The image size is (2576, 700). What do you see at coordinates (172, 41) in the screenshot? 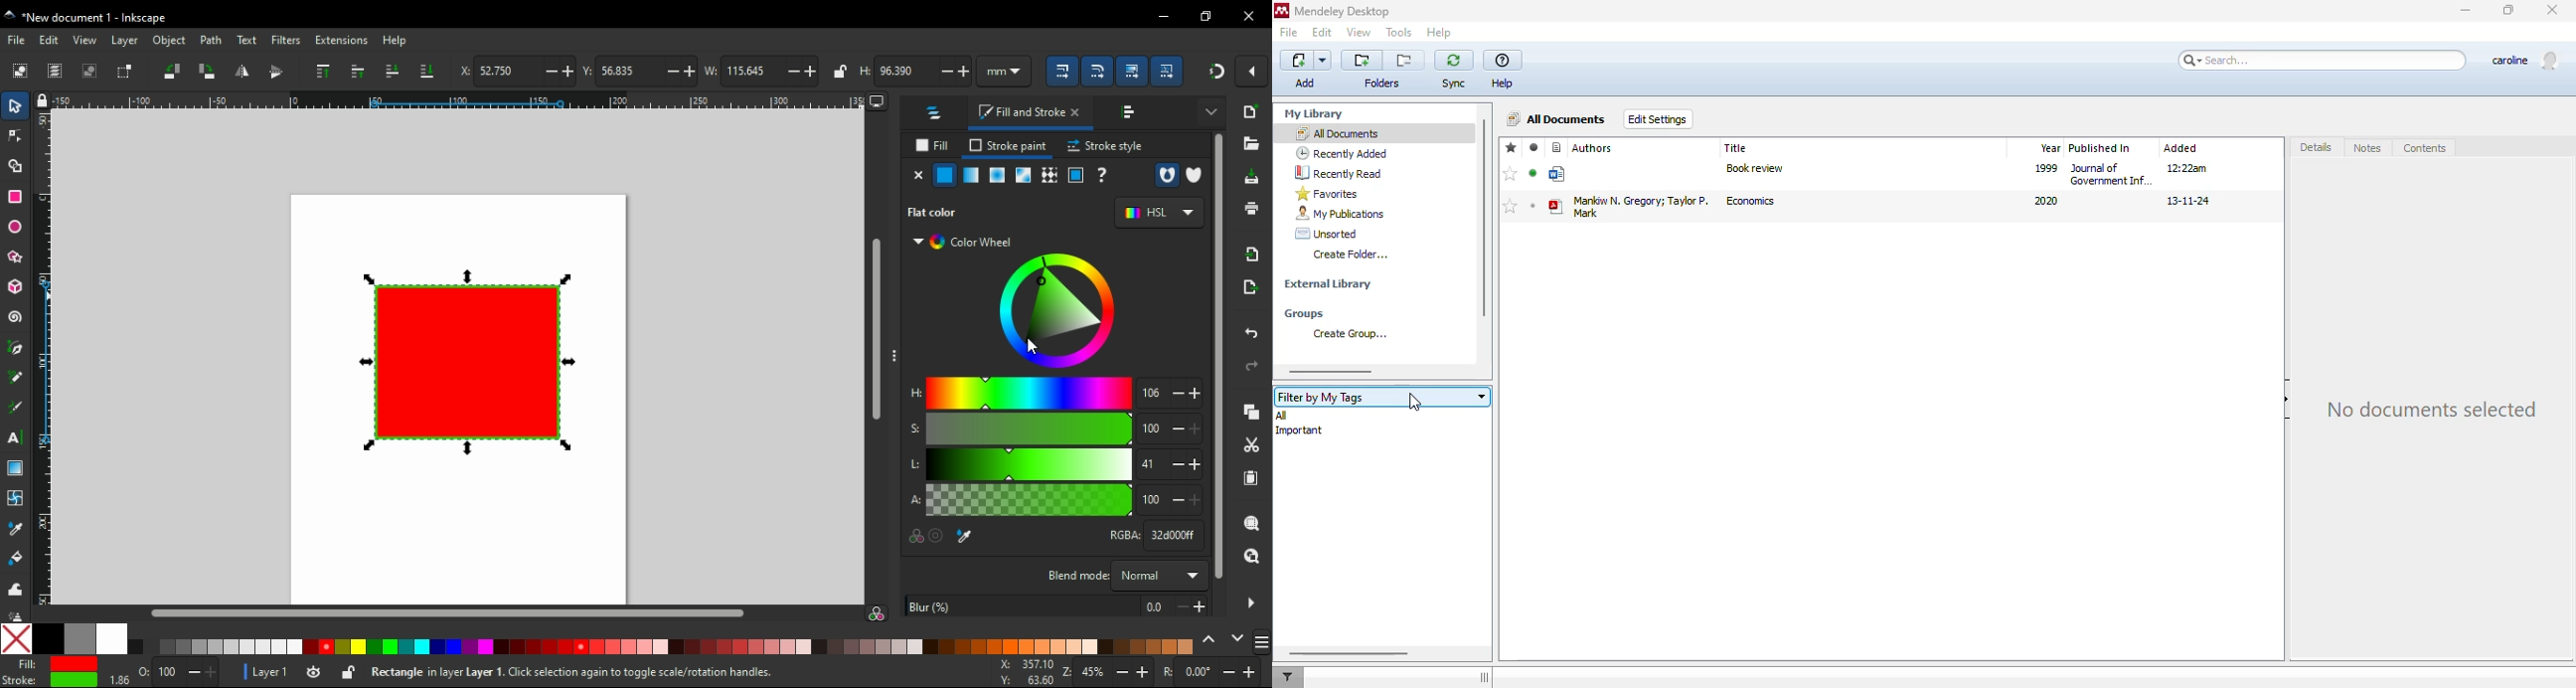
I see `object` at bounding box center [172, 41].